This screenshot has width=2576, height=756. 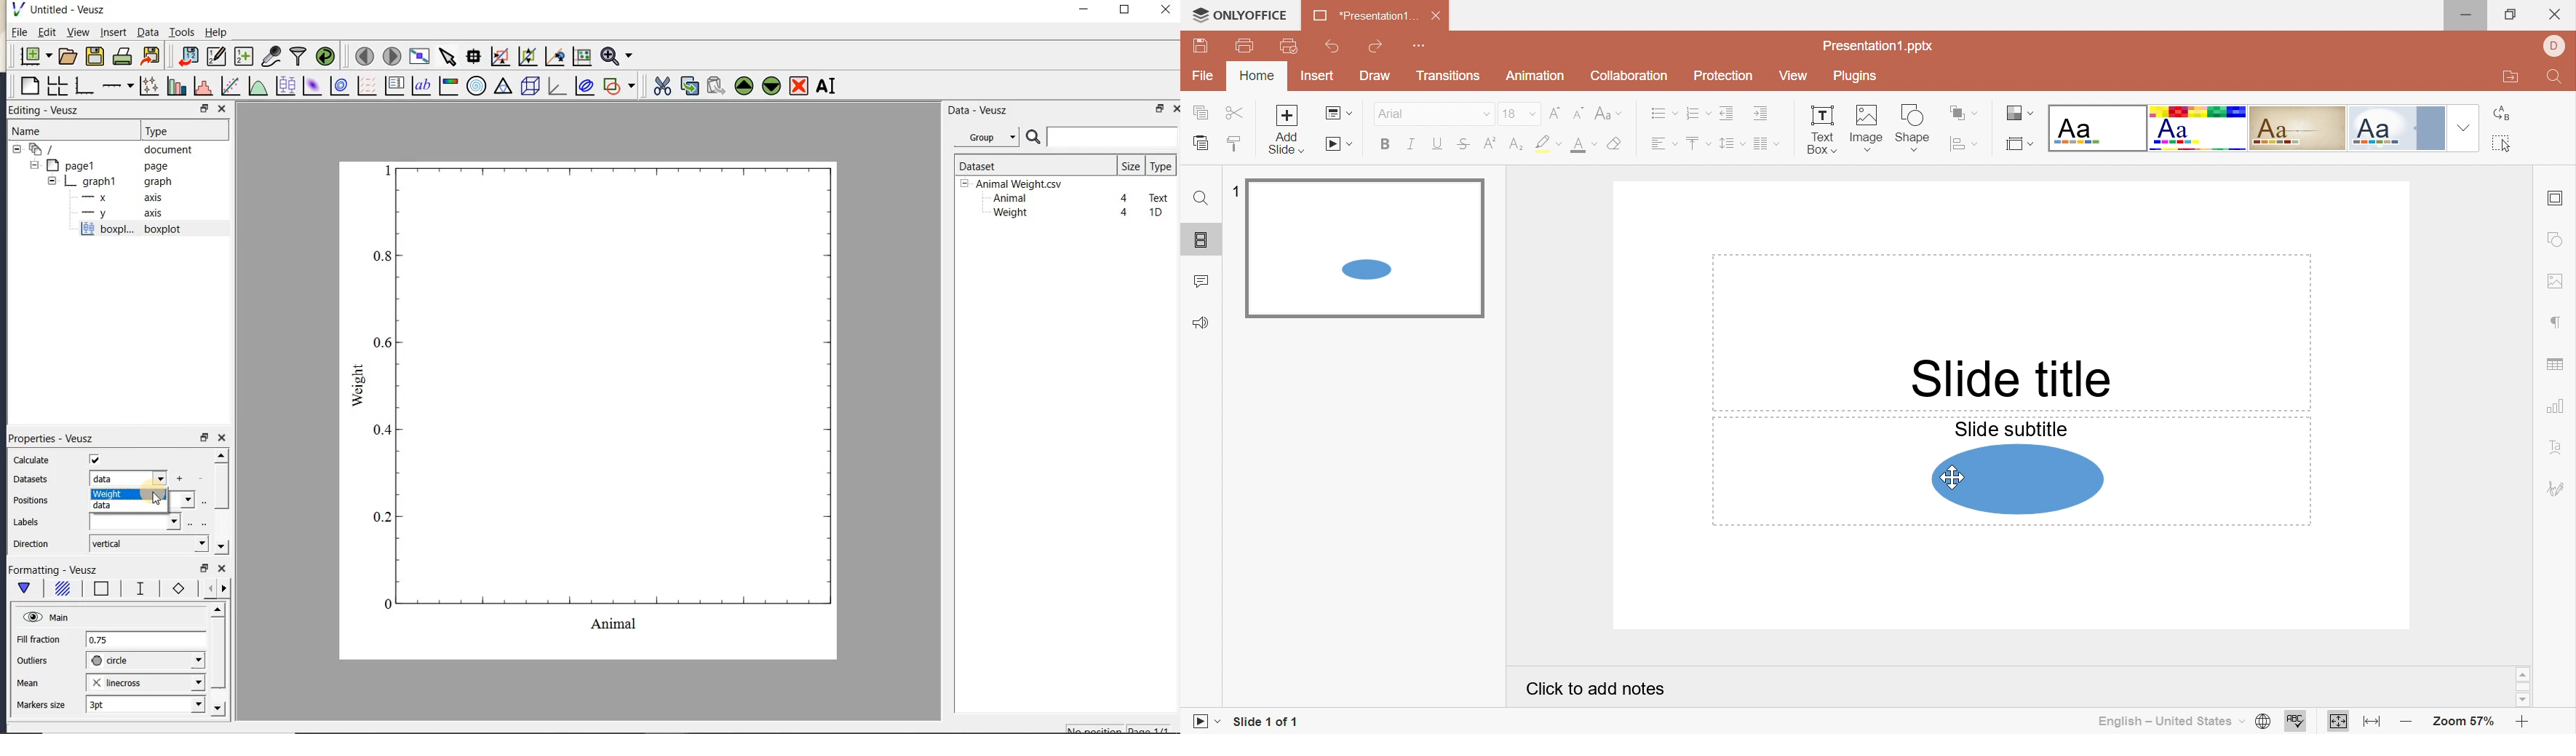 I want to click on Numbering, so click(x=1697, y=114).